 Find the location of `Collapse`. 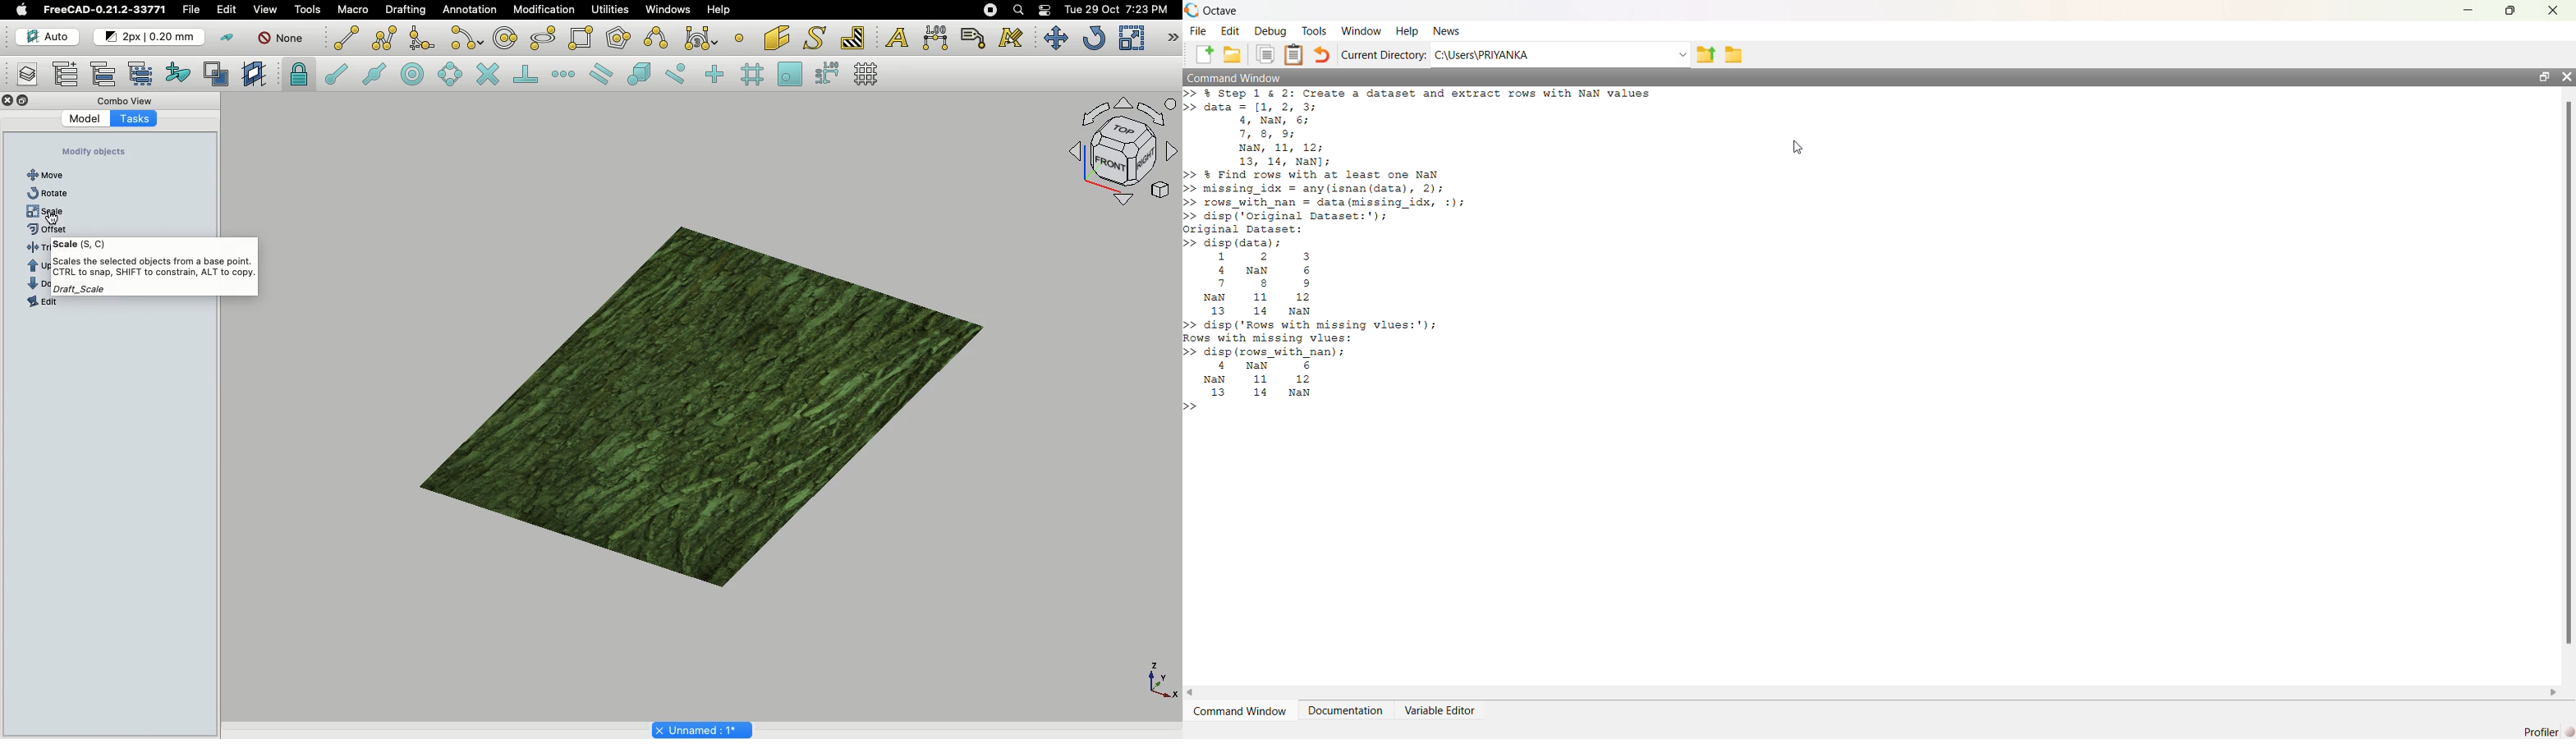

Collapse is located at coordinates (23, 101).